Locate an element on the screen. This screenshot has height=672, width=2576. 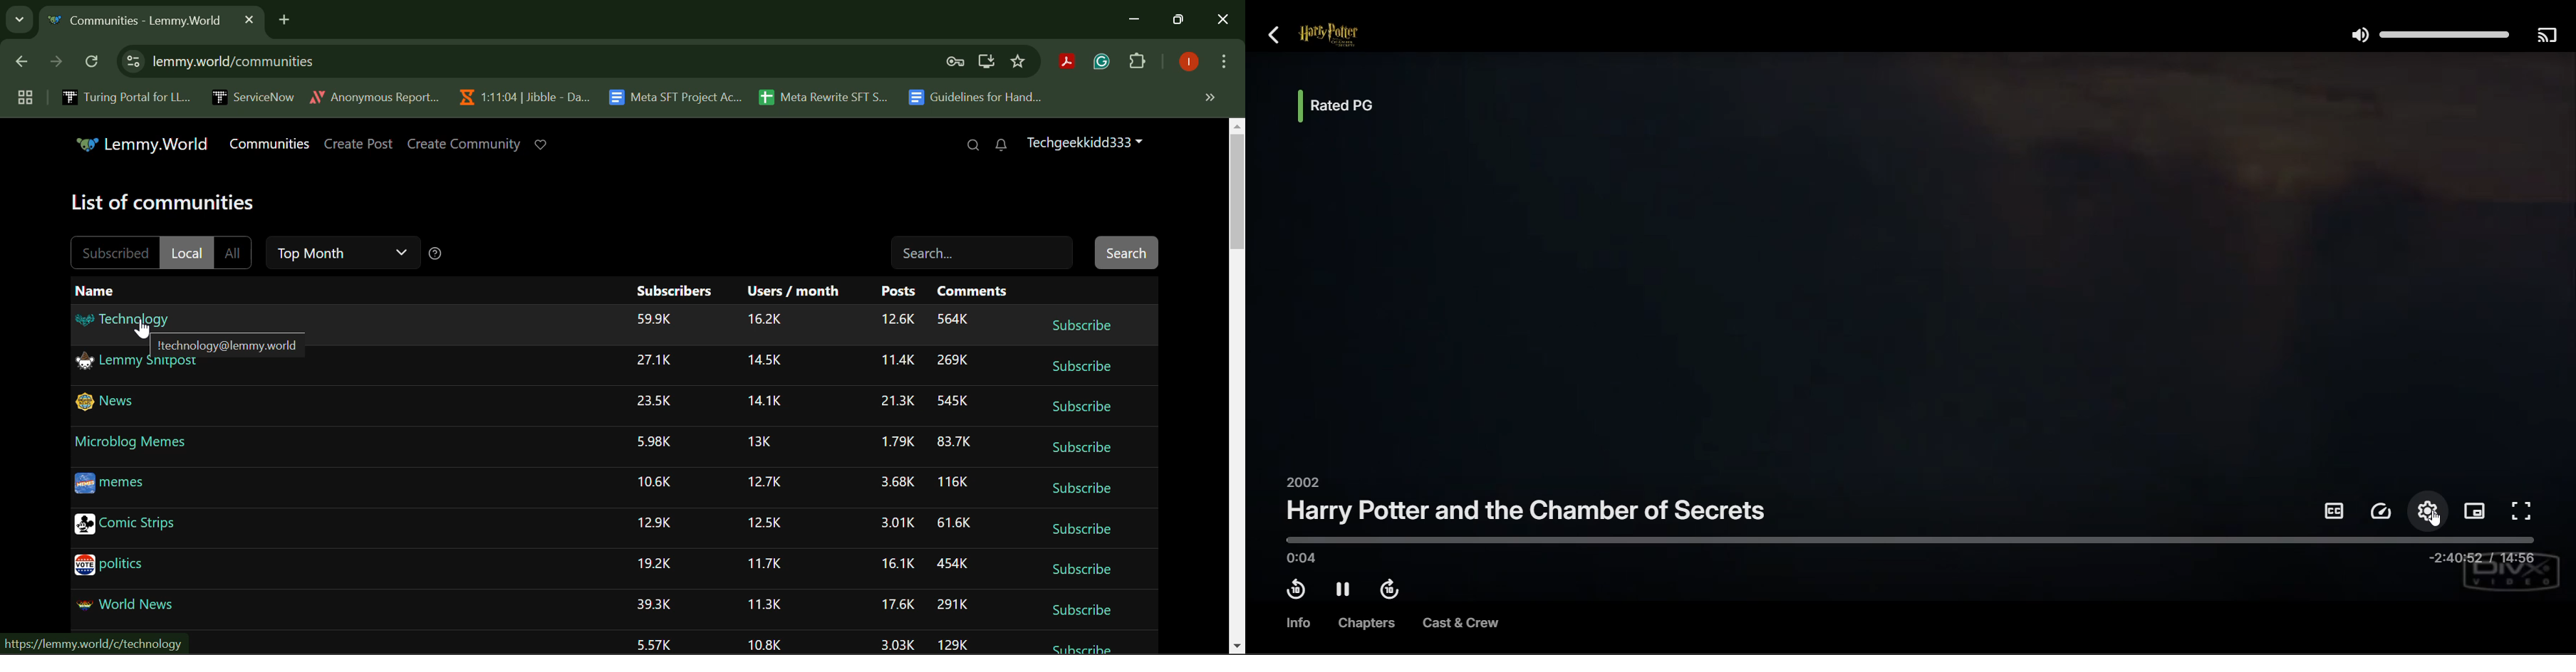
Playback Settings is located at coordinates (2382, 512).